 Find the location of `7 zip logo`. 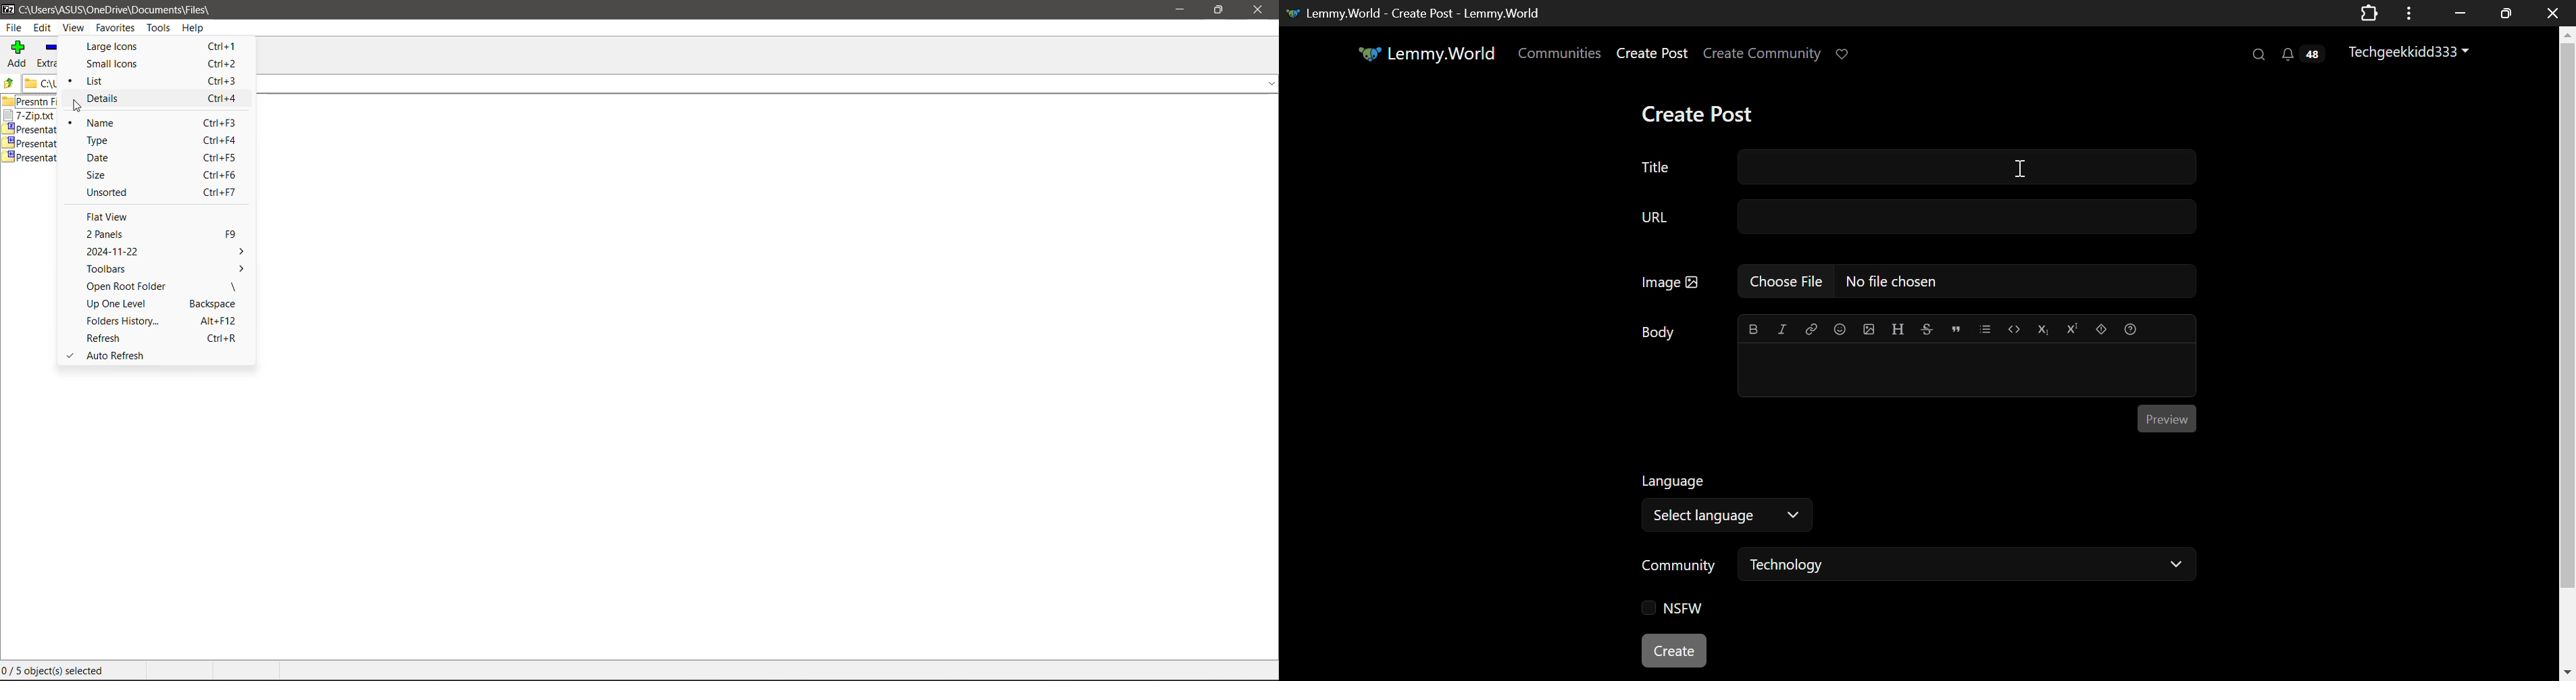

7 zip logo is located at coordinates (11, 11).